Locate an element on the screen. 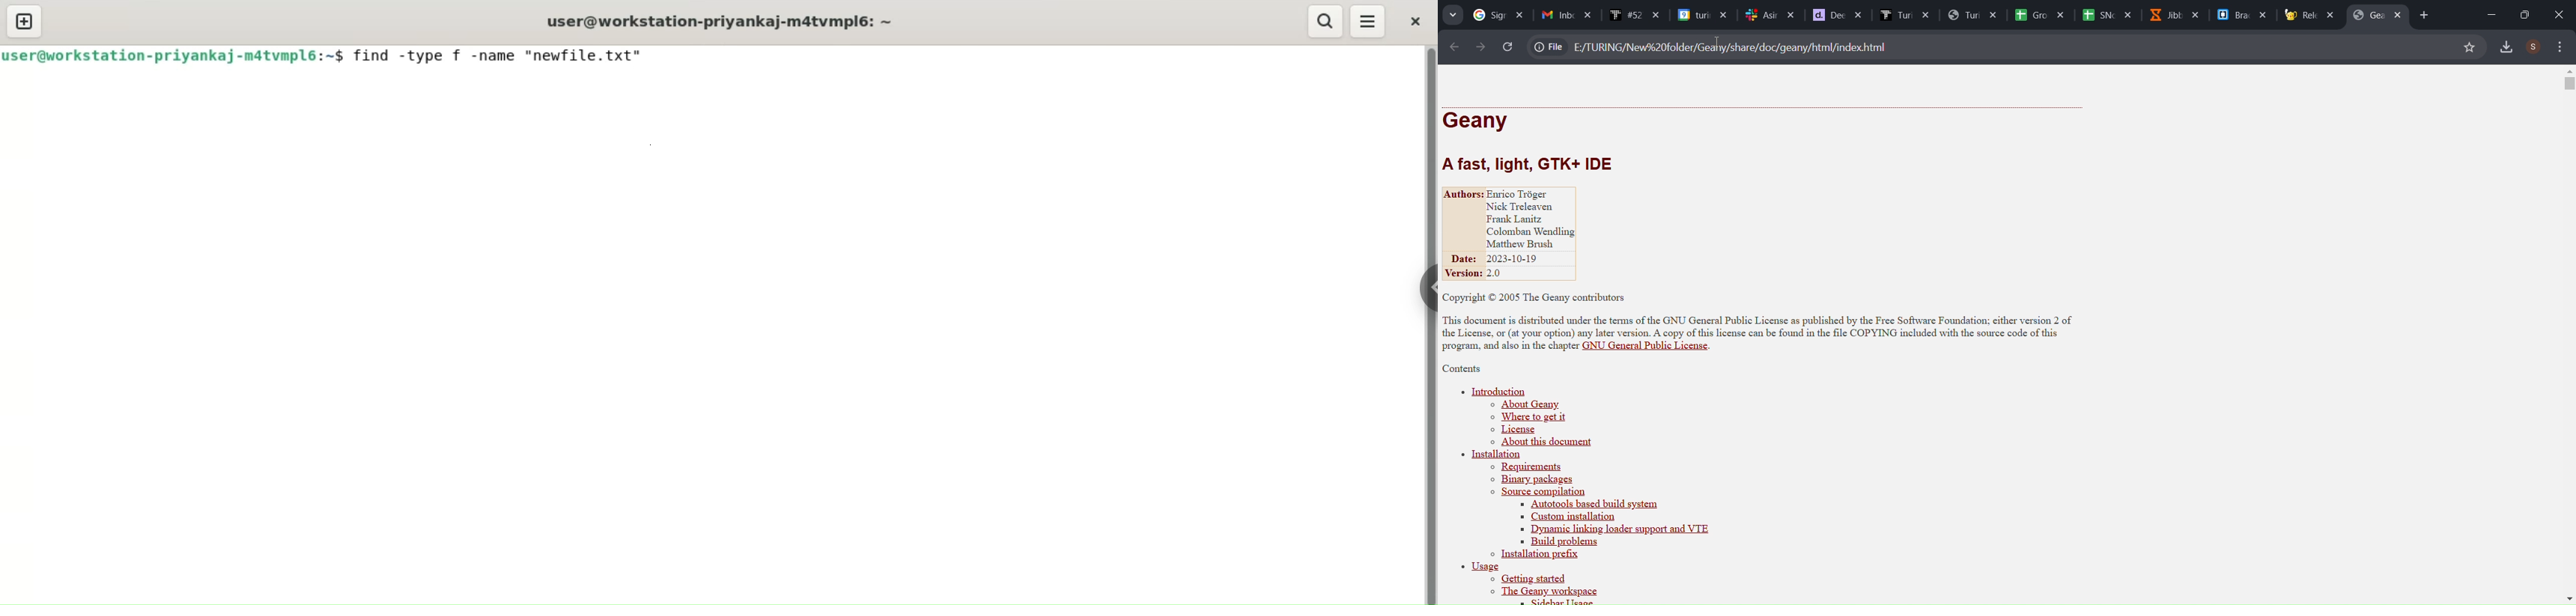  geany help is located at coordinates (2374, 14).